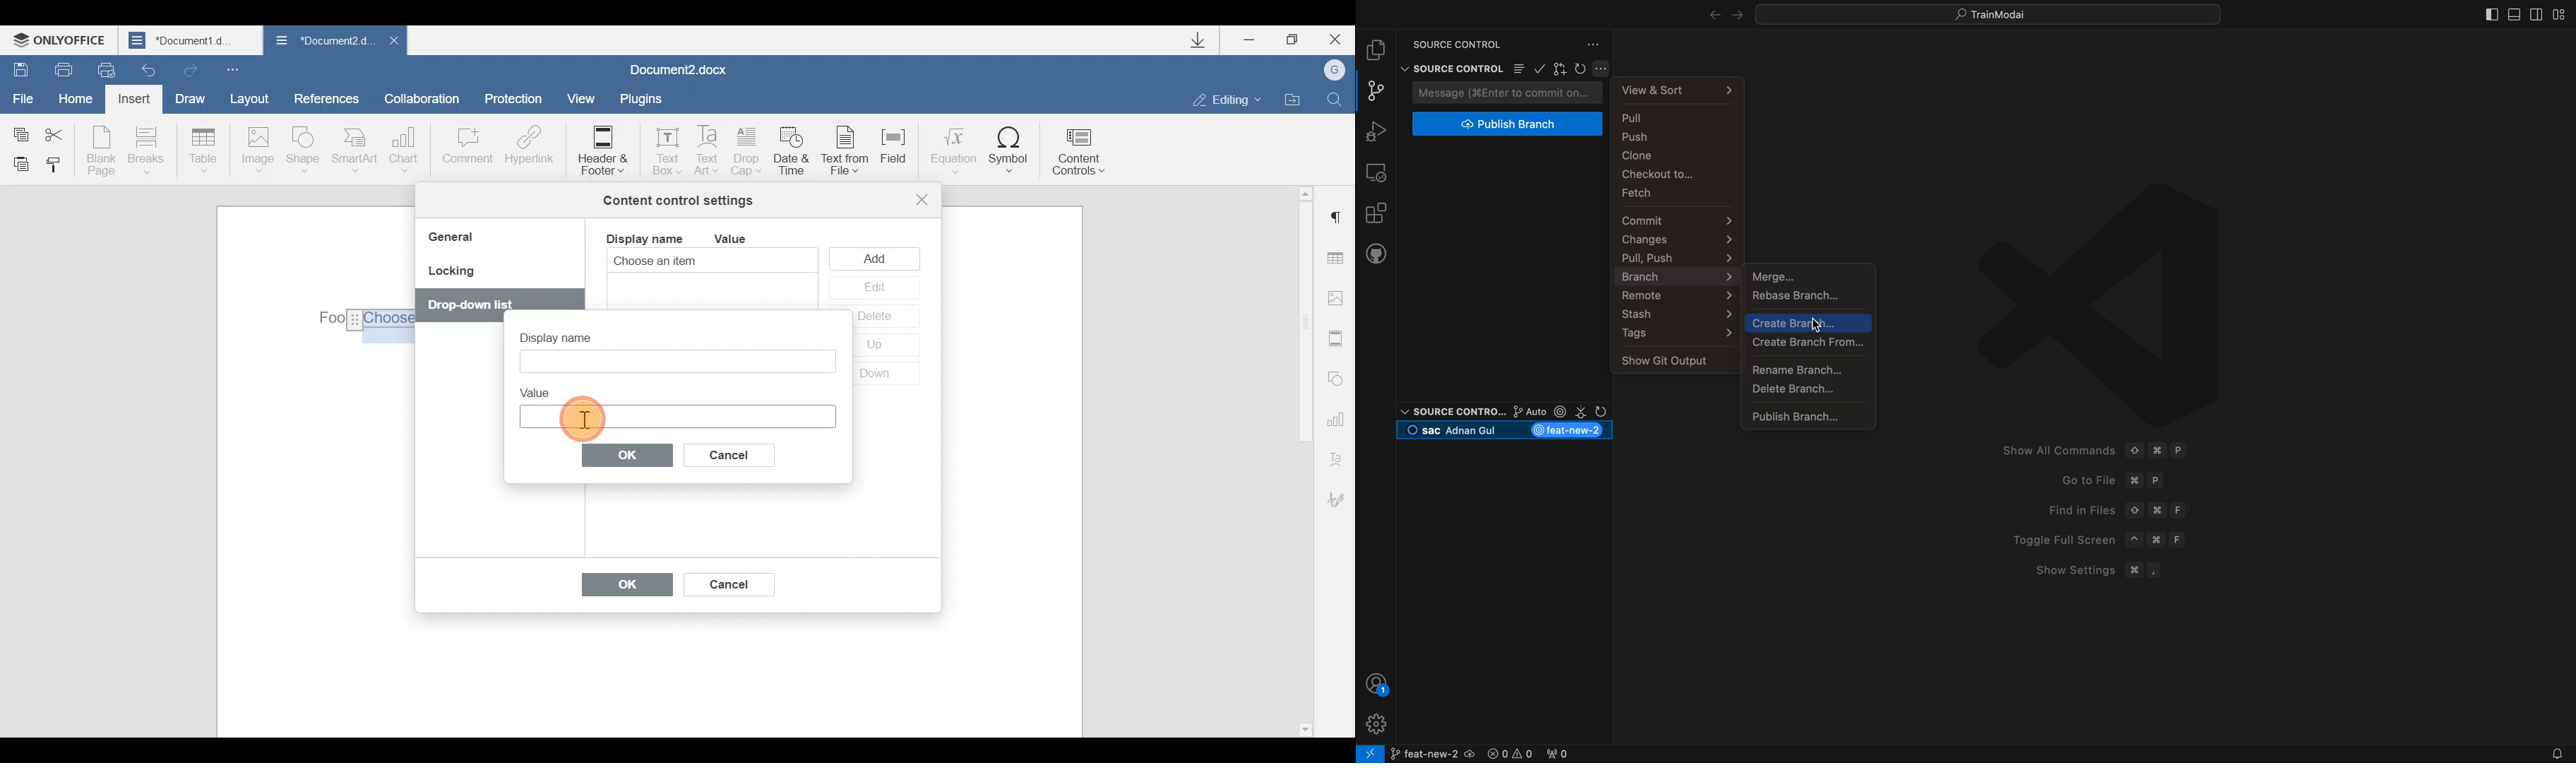  What do you see at coordinates (873, 288) in the screenshot?
I see `Edit` at bounding box center [873, 288].